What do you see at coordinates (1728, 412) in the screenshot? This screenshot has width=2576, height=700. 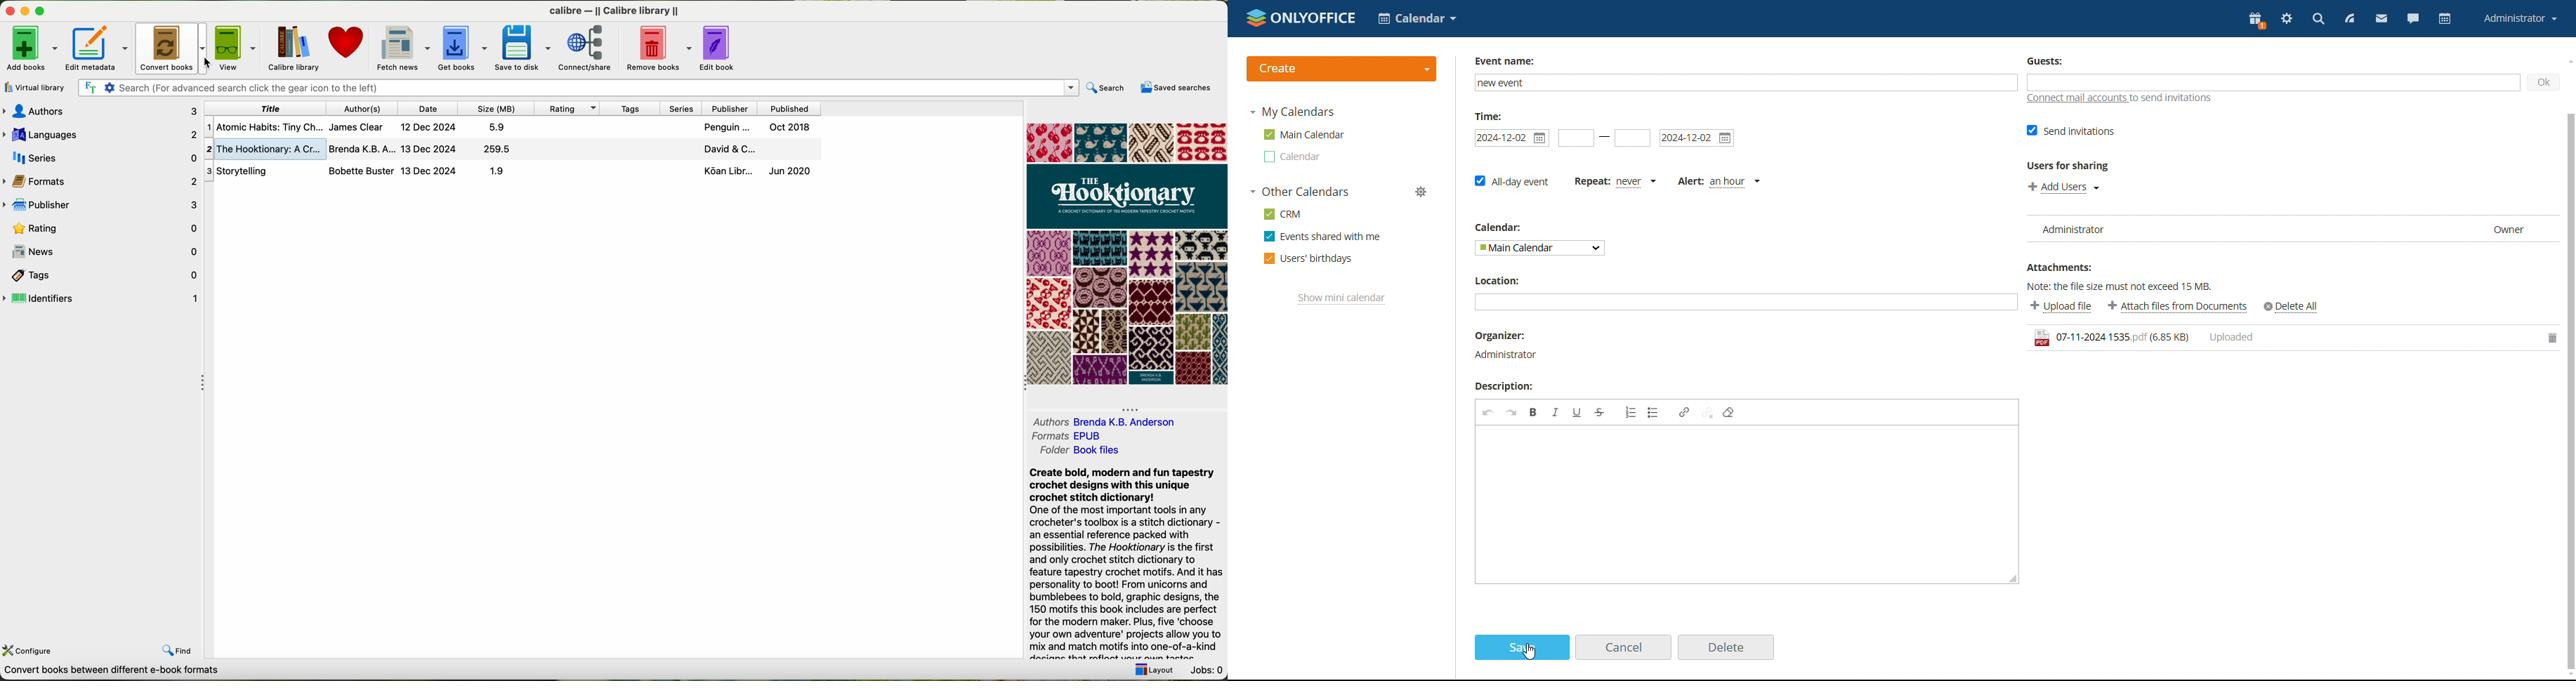 I see `remove format` at bounding box center [1728, 412].